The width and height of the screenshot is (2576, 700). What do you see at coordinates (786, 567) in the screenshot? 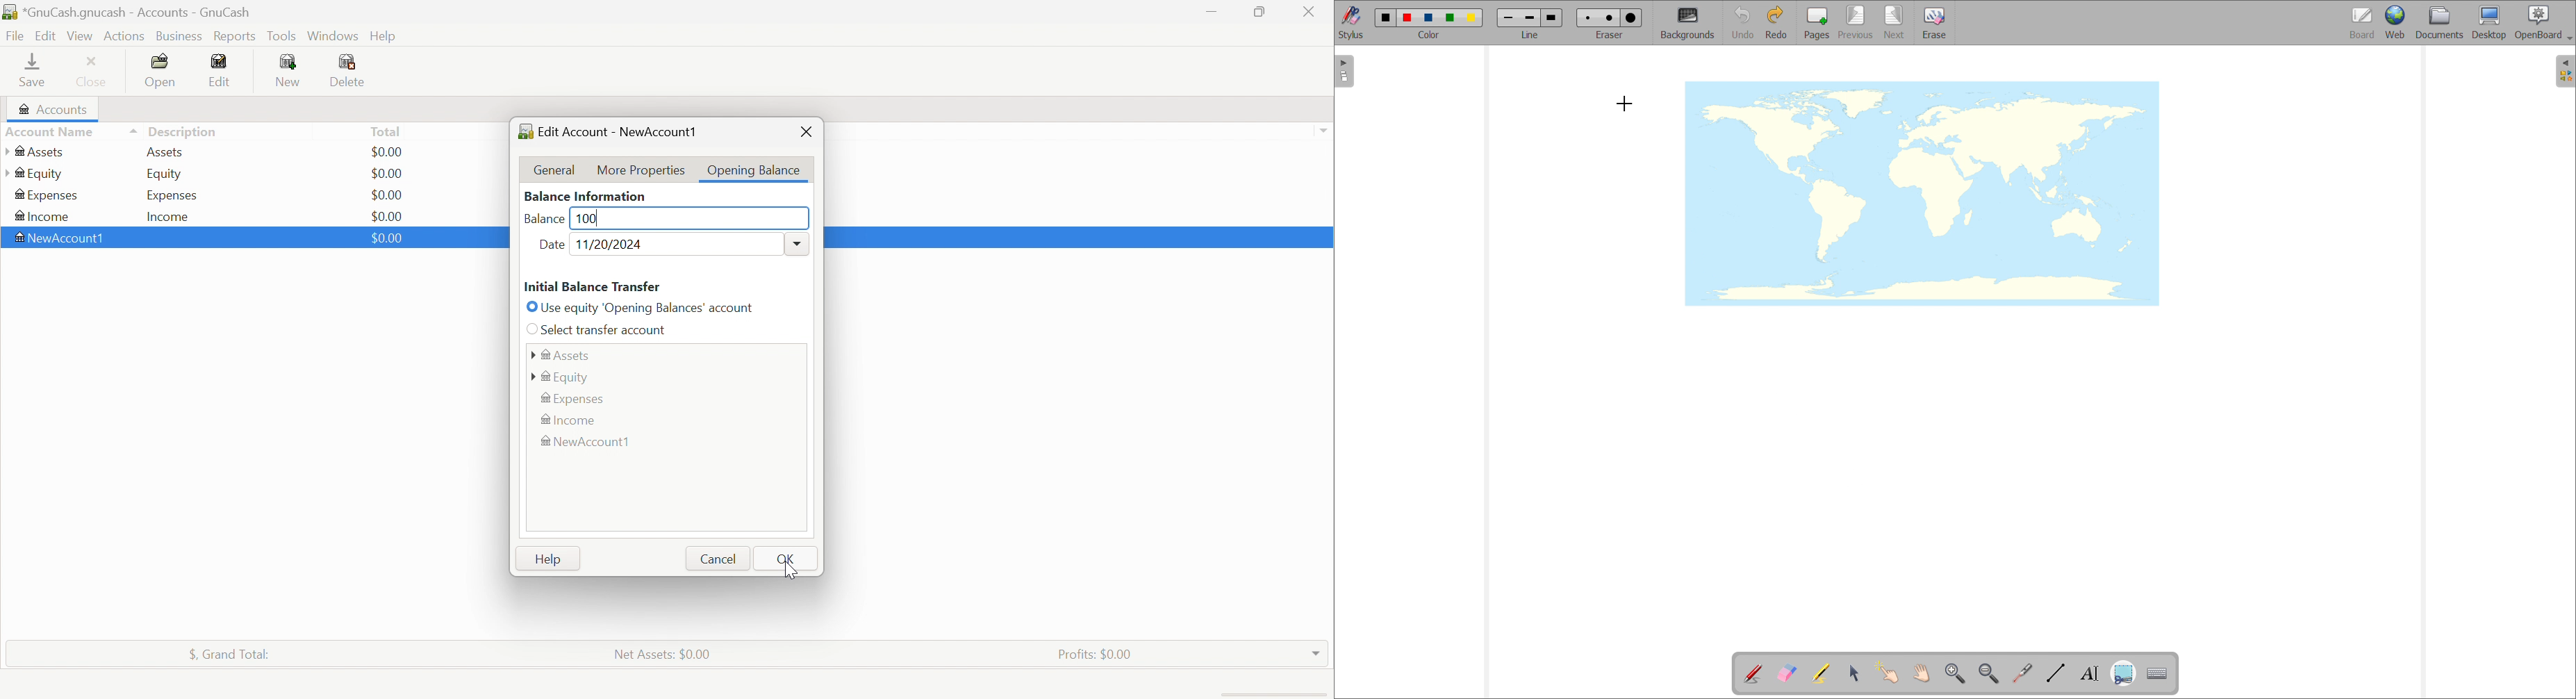
I see `Cursor` at bounding box center [786, 567].